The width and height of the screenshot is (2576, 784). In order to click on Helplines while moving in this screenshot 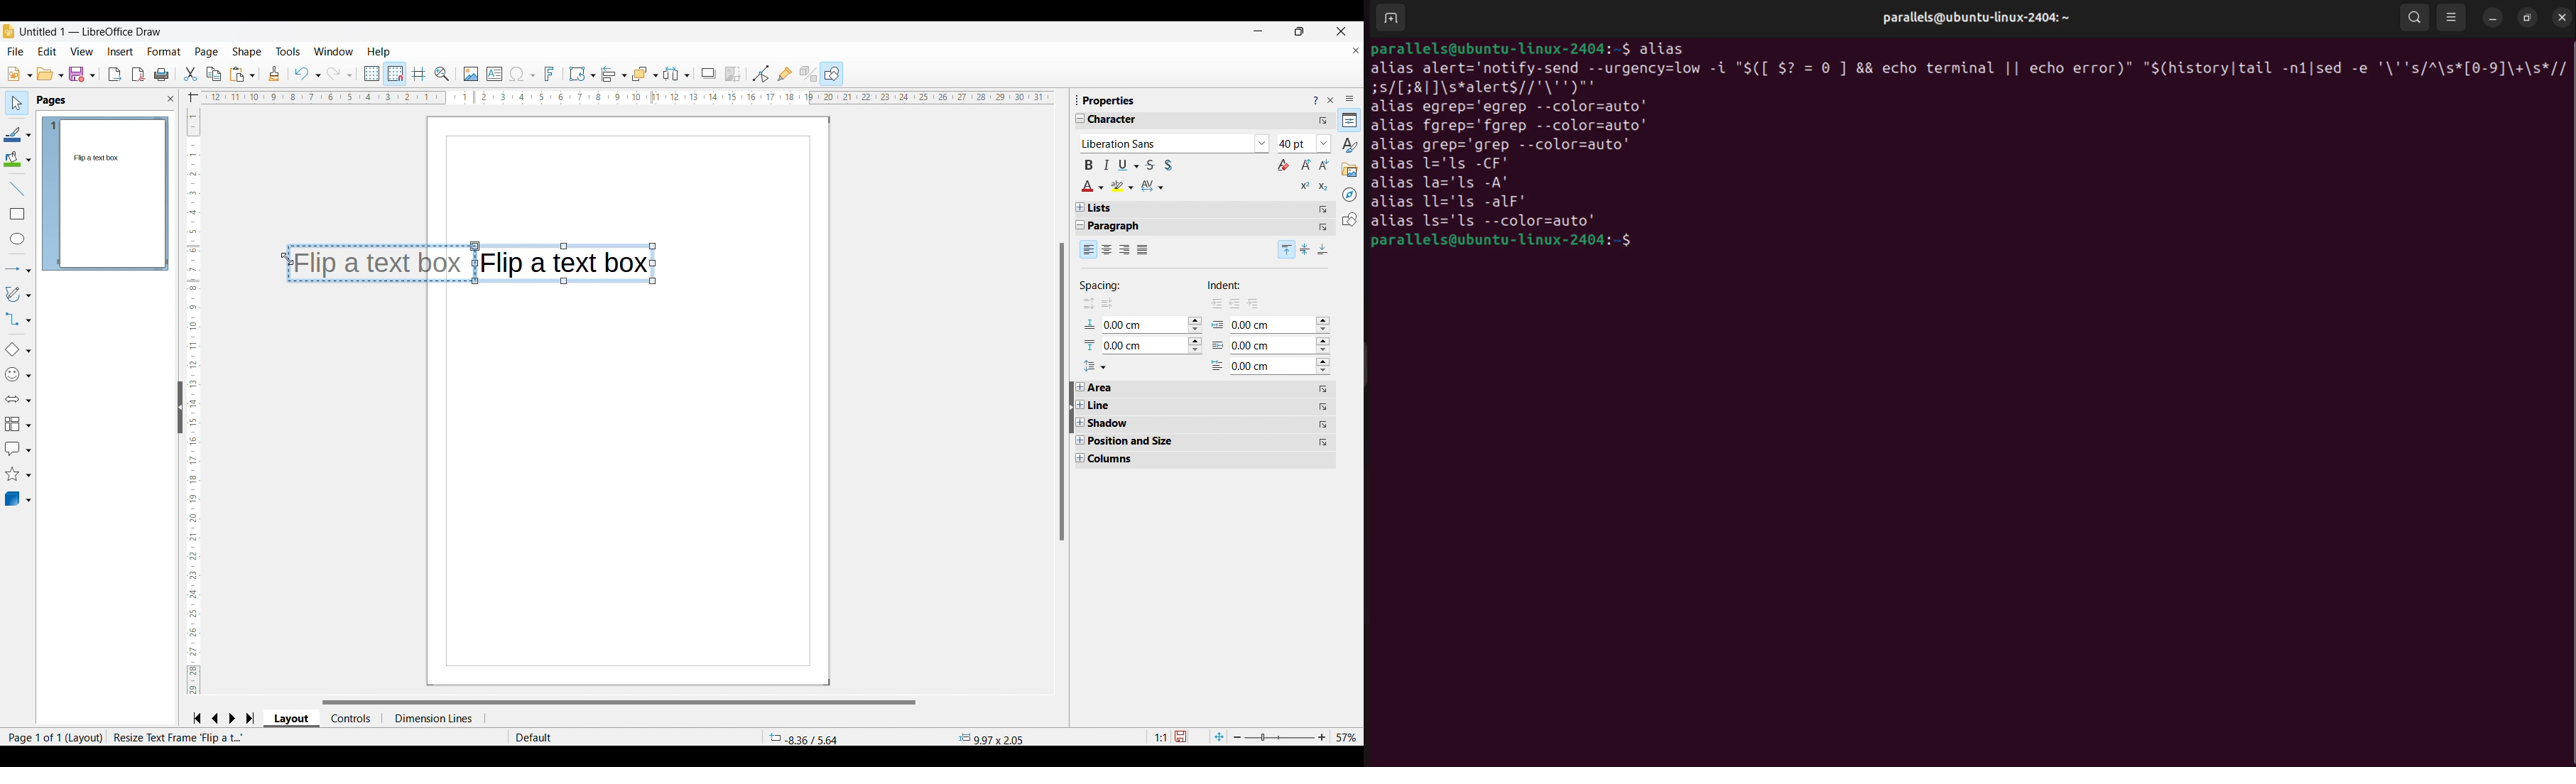, I will do `click(419, 74)`.